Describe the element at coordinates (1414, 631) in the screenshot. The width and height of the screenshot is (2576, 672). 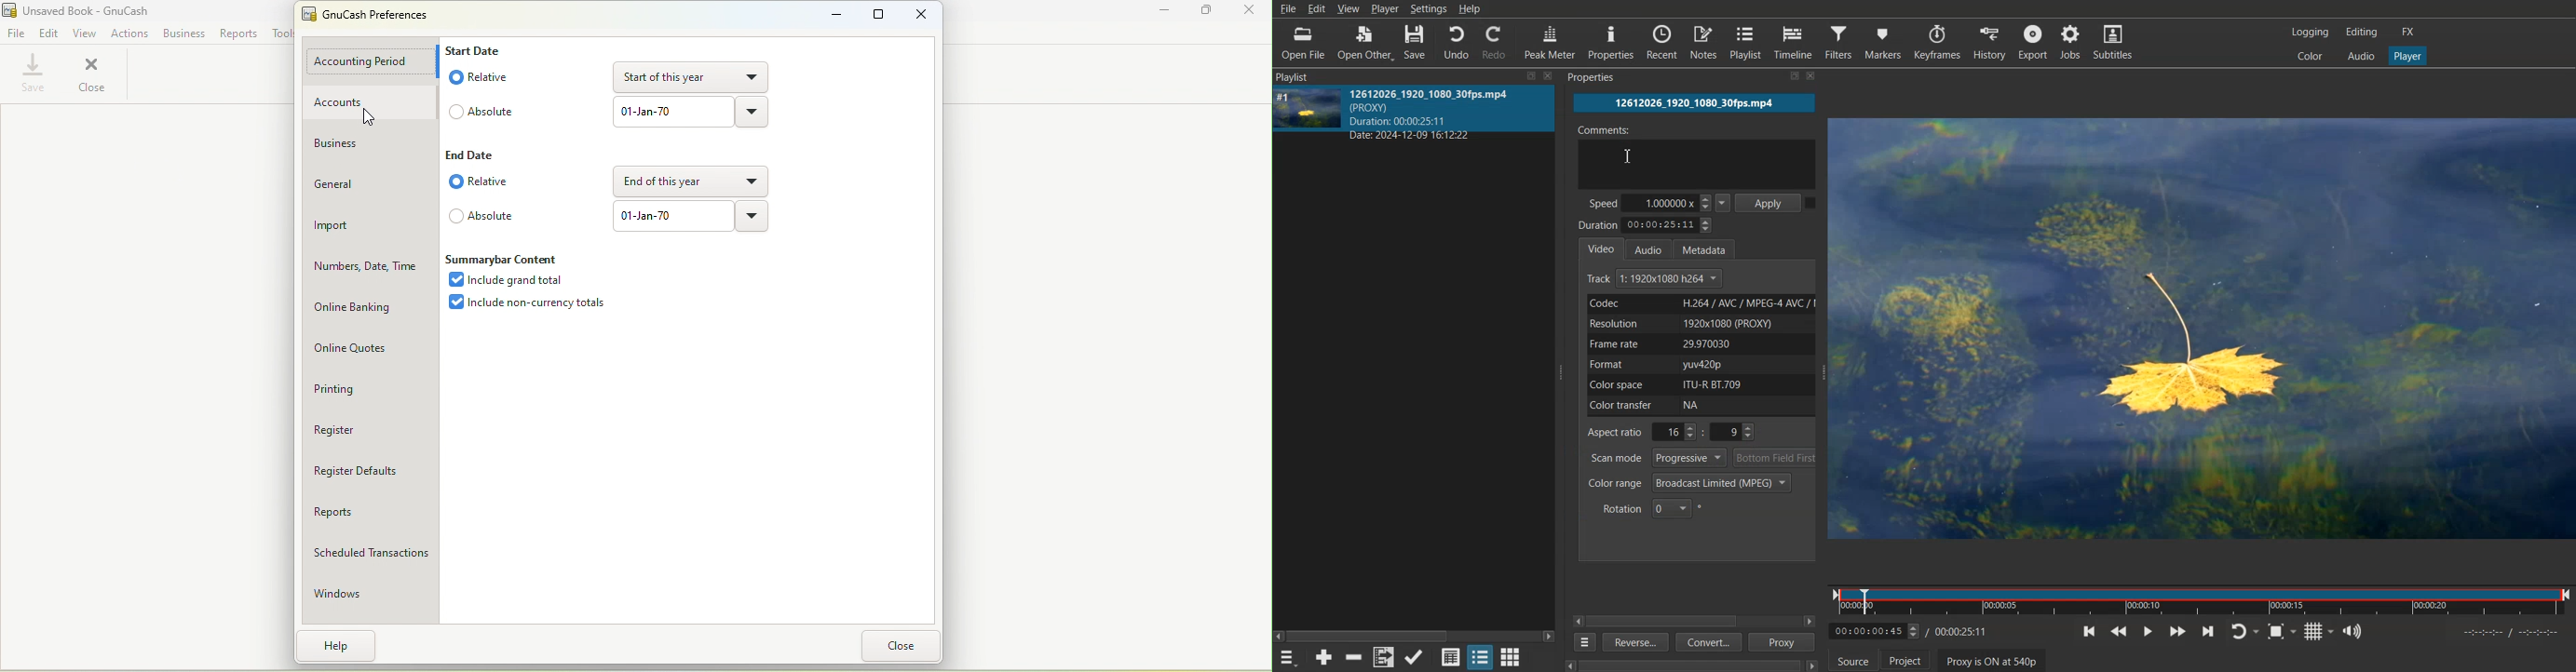
I see `scrollbar` at that location.